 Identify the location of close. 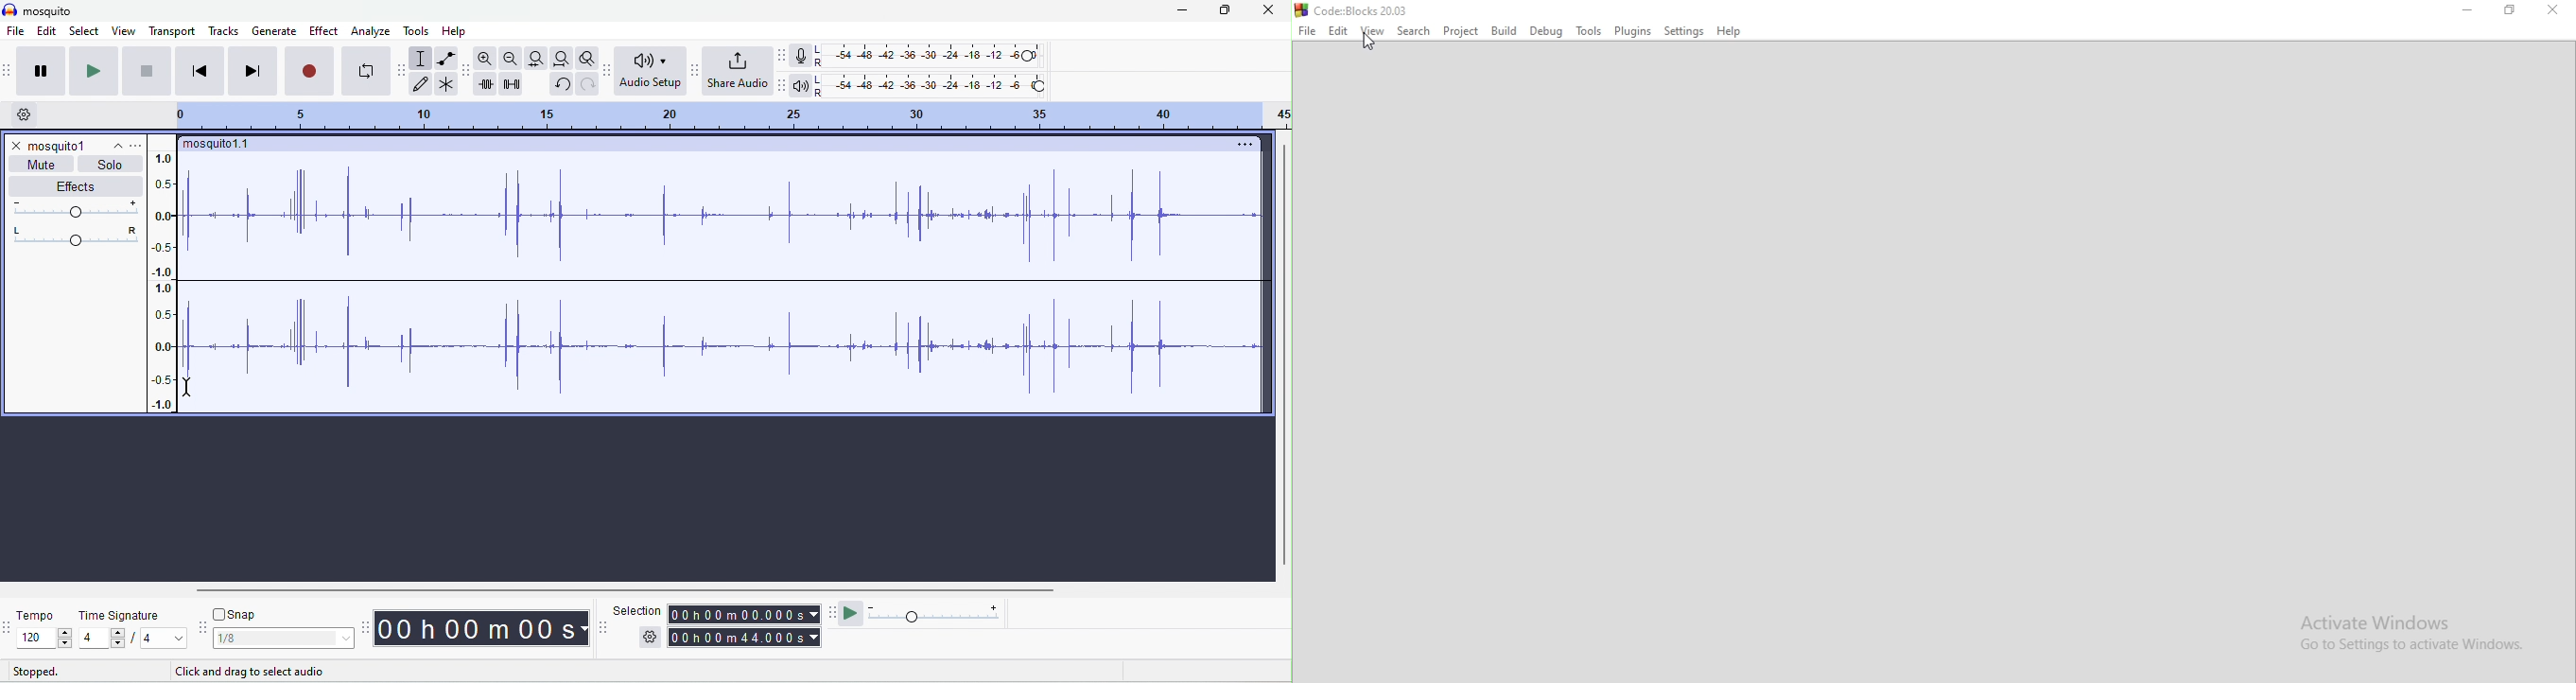
(2553, 11).